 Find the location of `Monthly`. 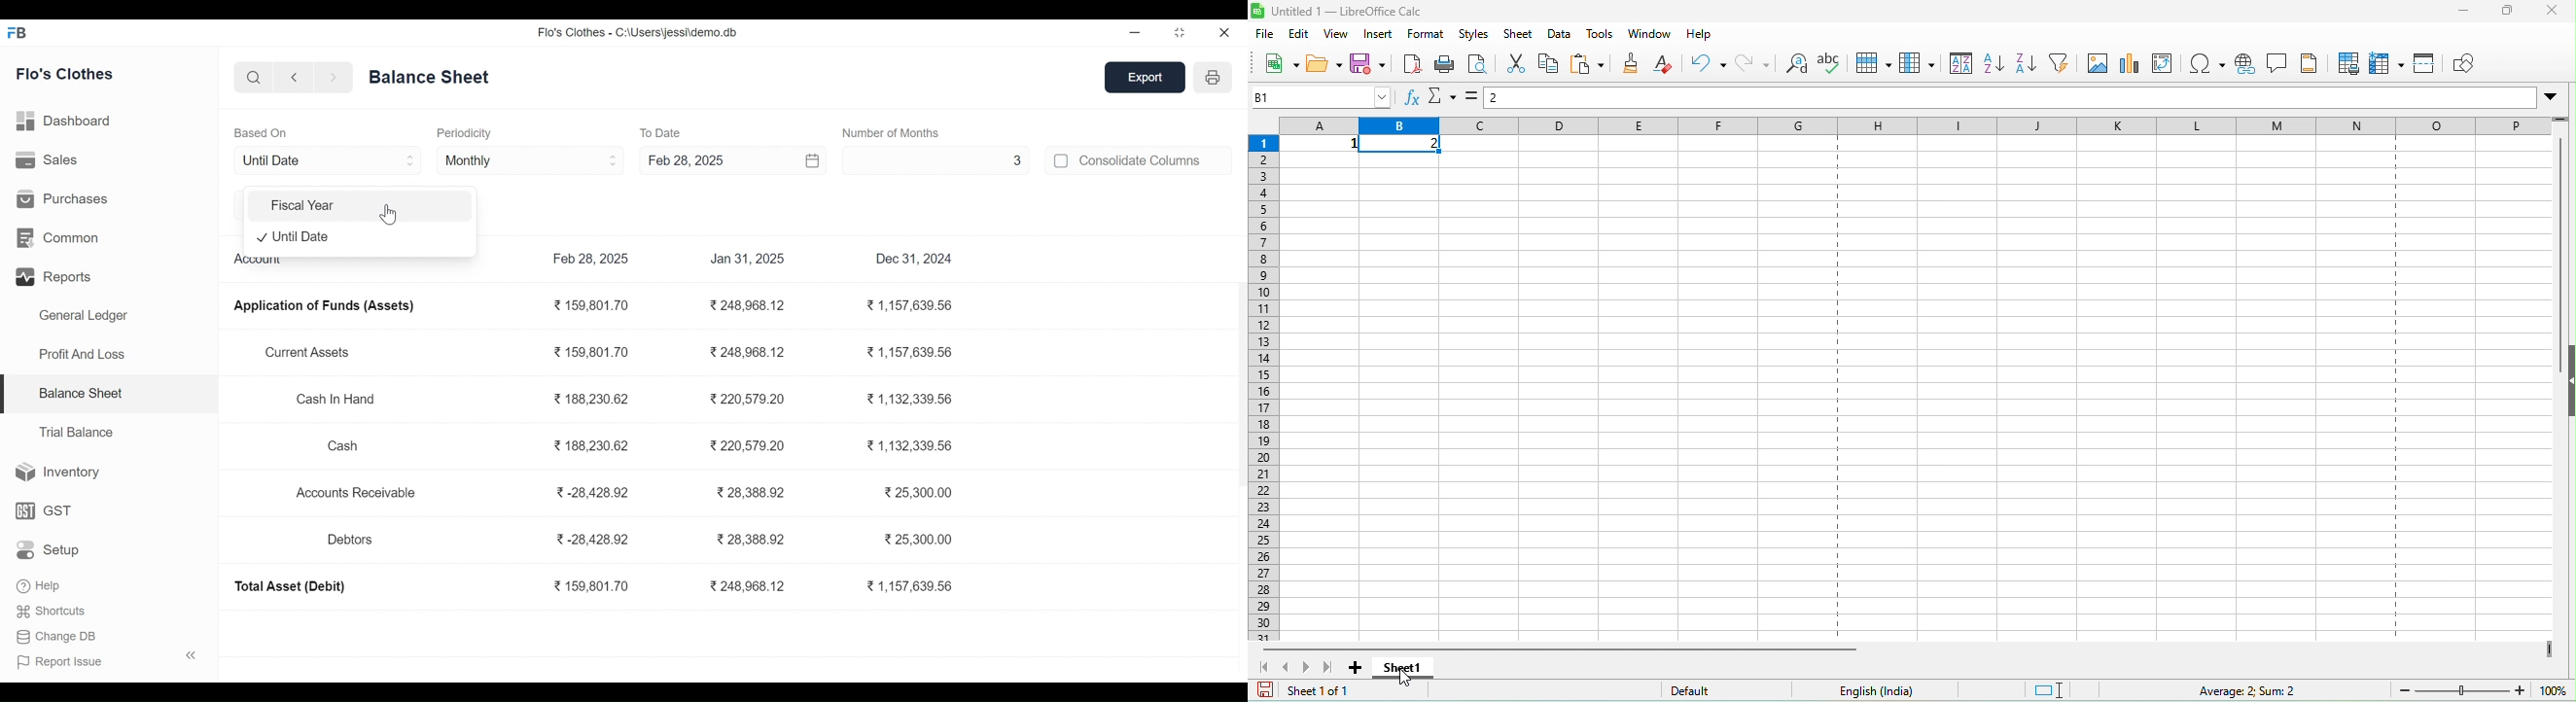

Monthly is located at coordinates (532, 159).